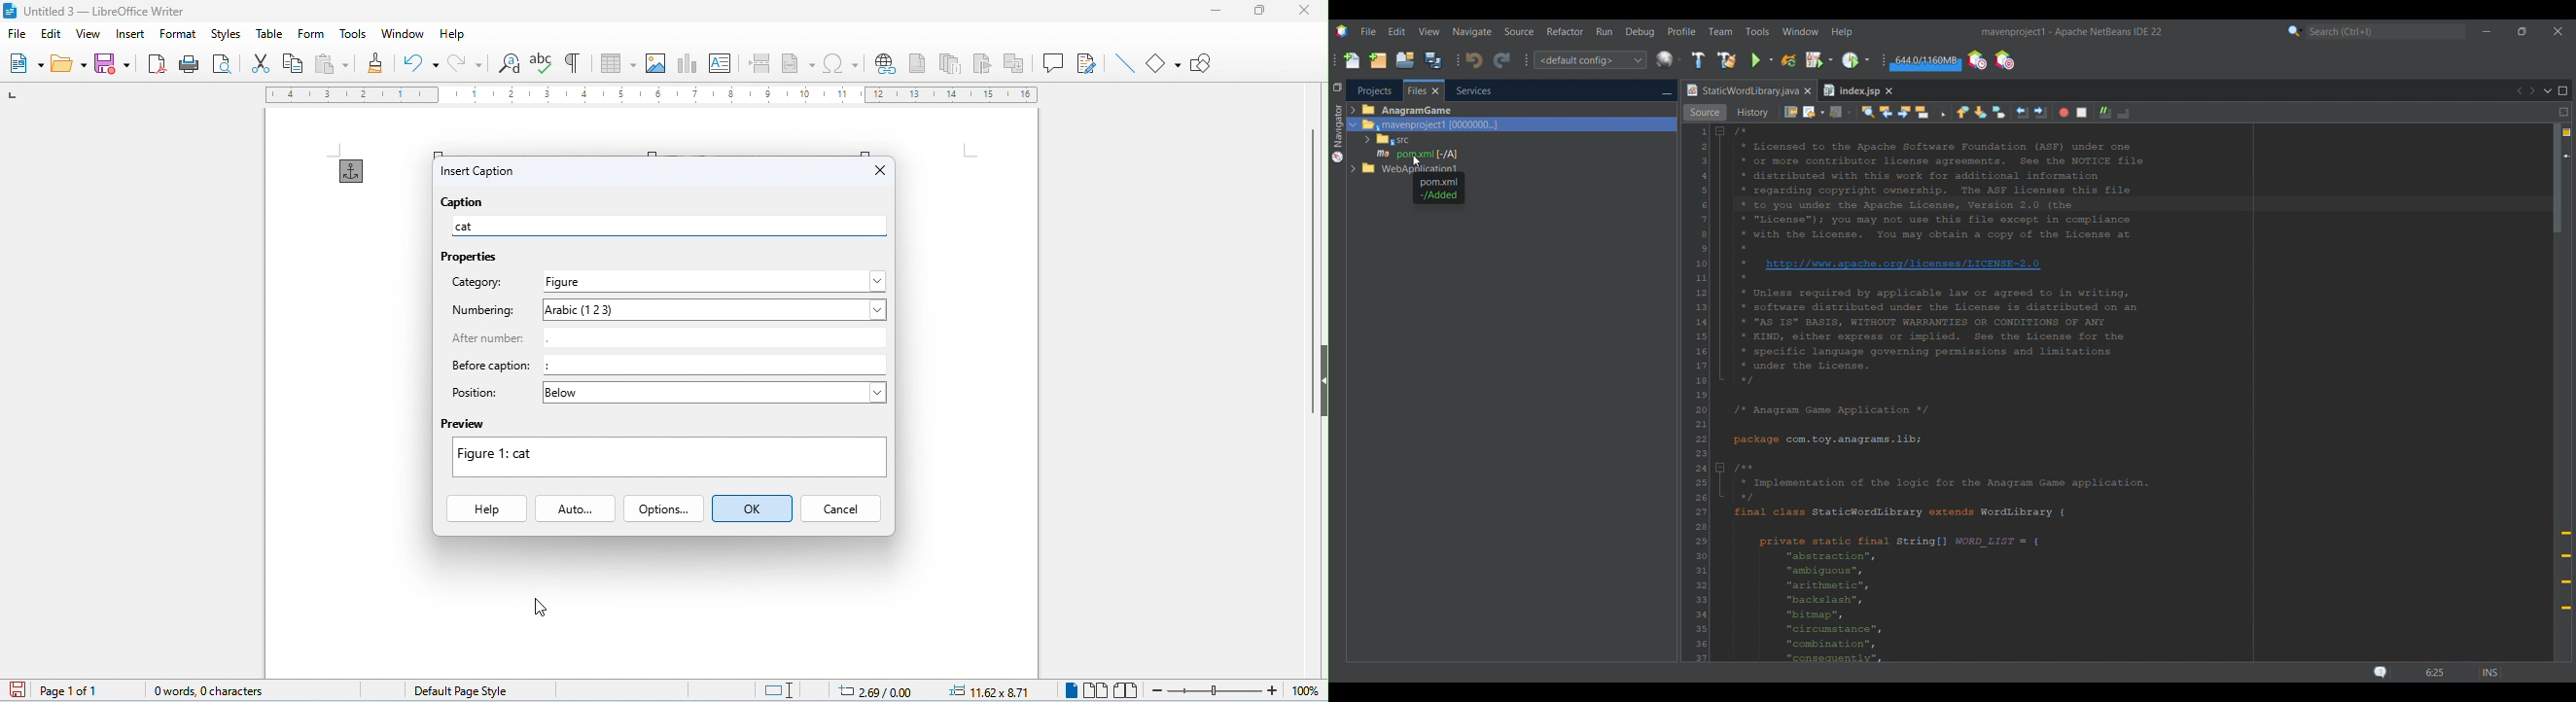 The width and height of the screenshot is (2576, 728). Describe the element at coordinates (459, 689) in the screenshot. I see `default page` at that location.